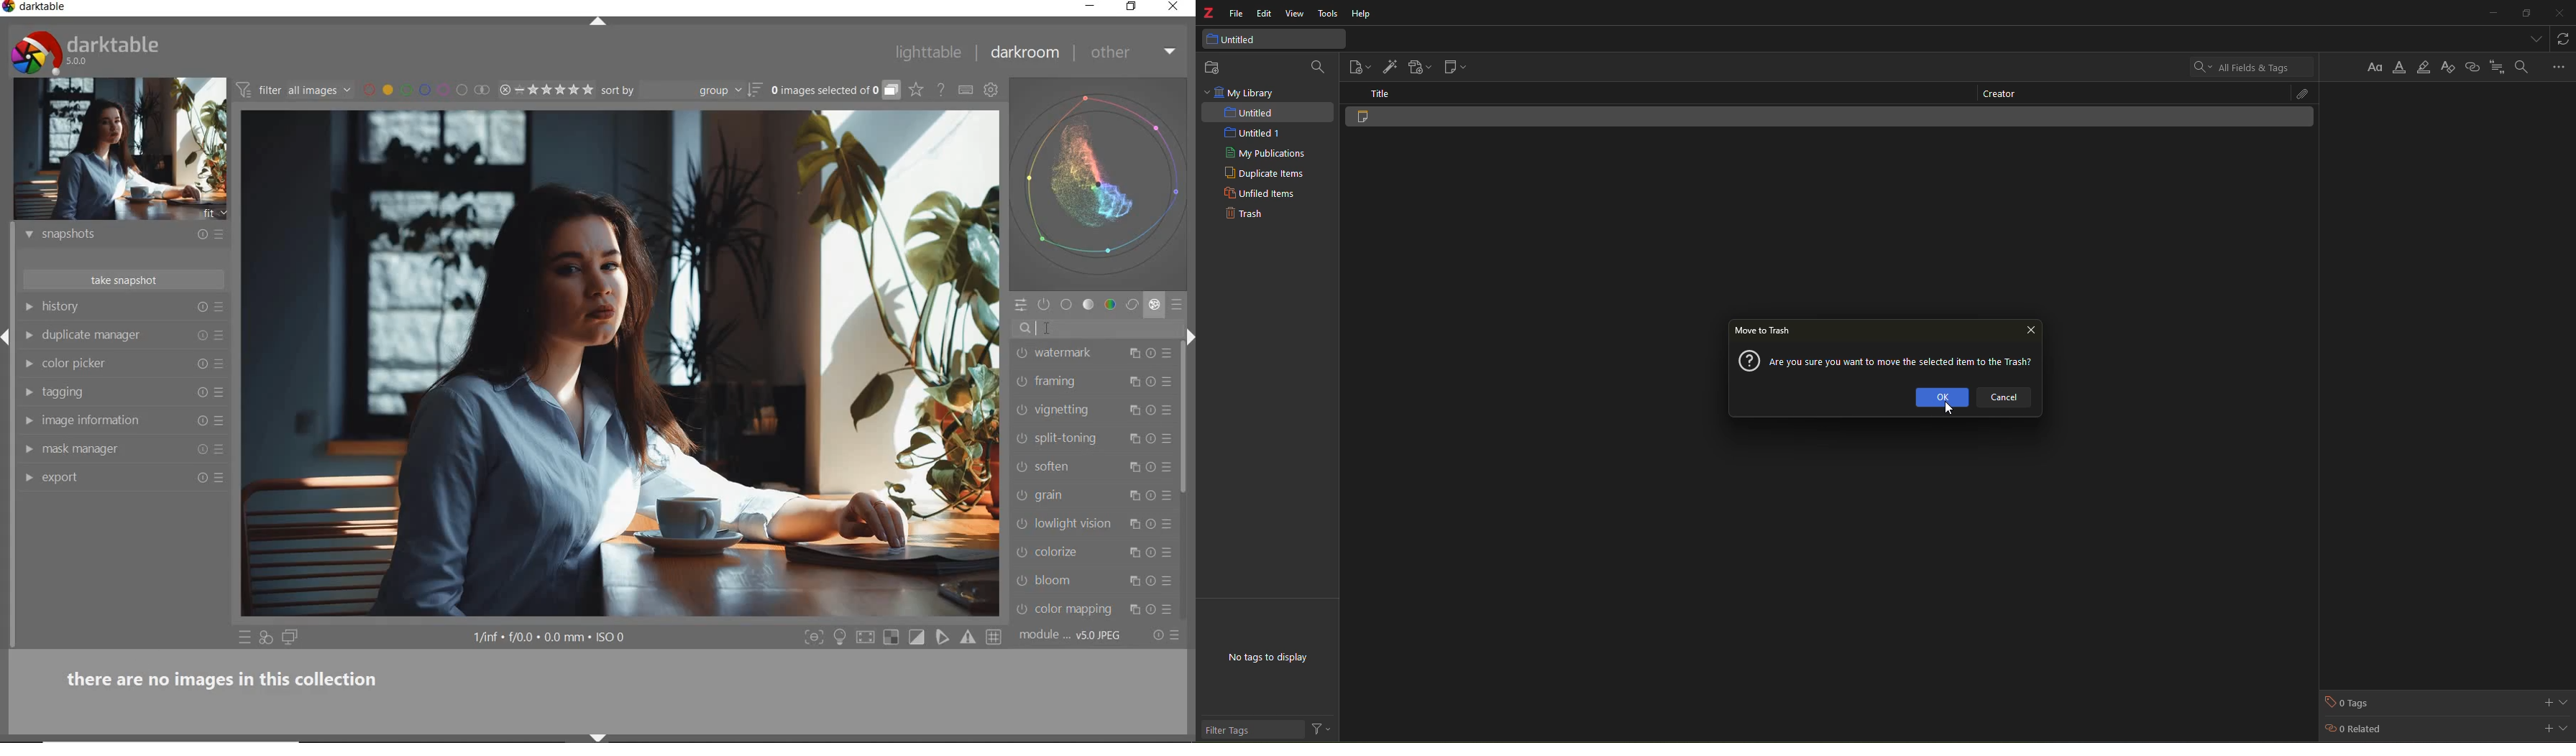 The height and width of the screenshot is (756, 2576). I want to click on edit, so click(1265, 14).